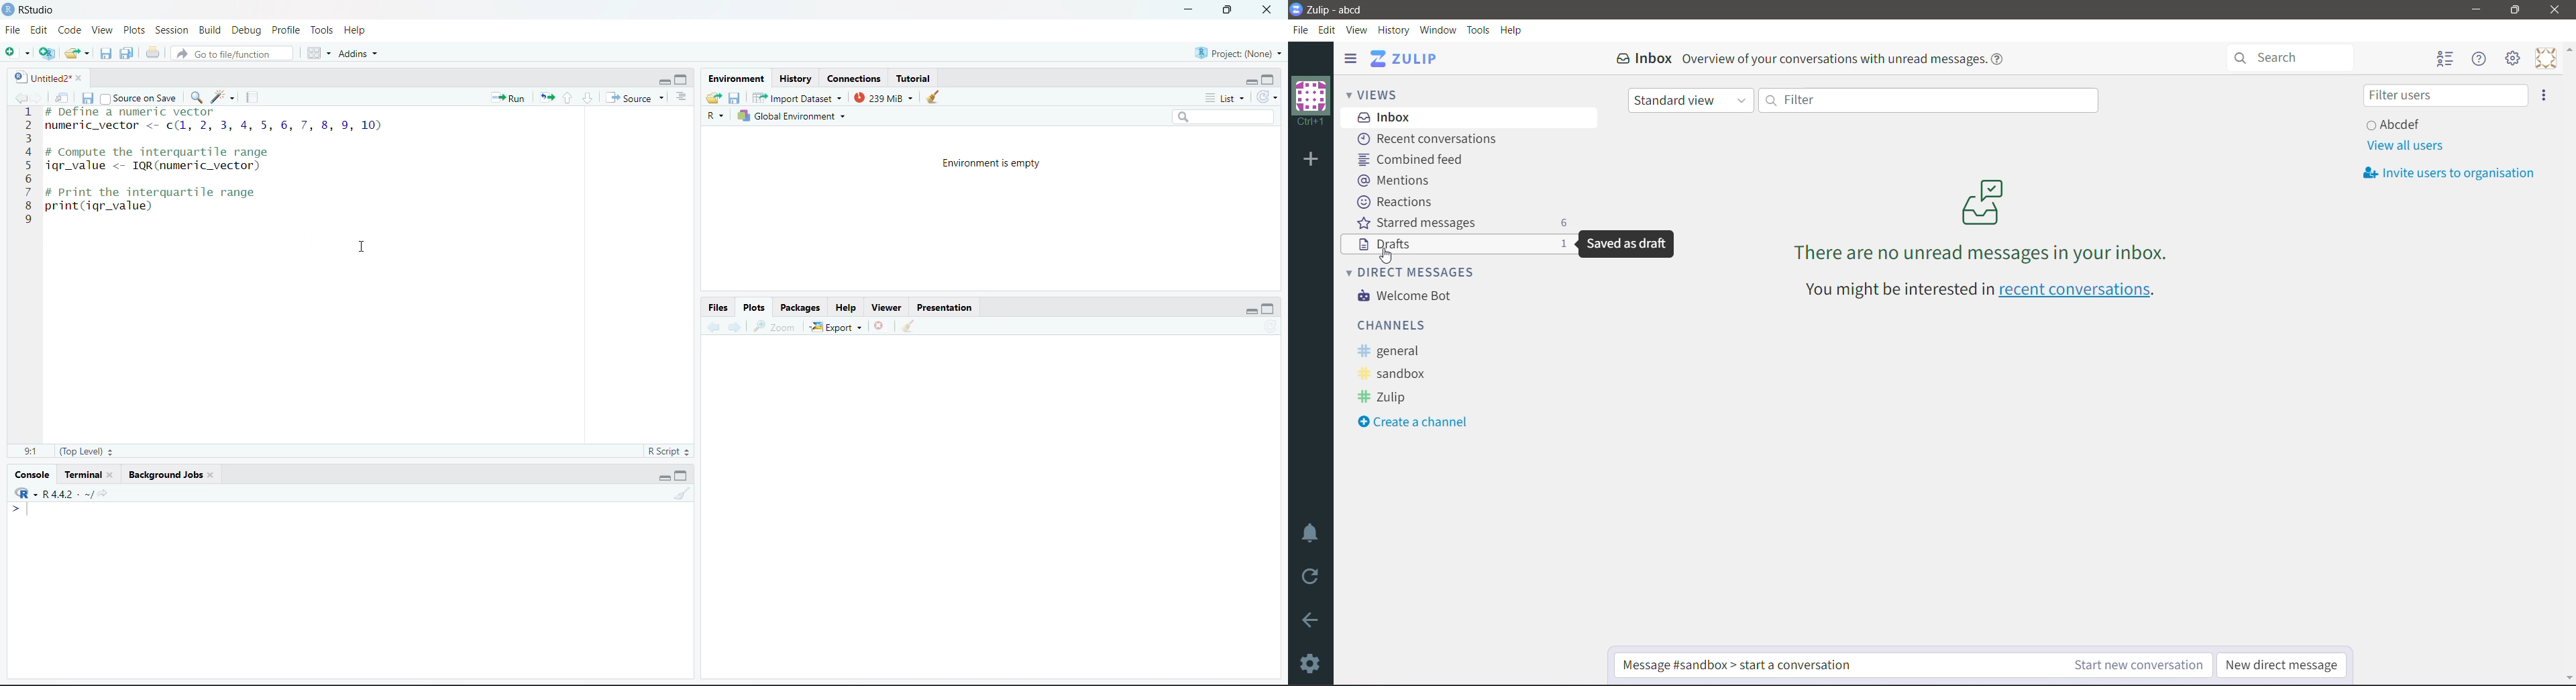  Describe the element at coordinates (714, 100) in the screenshot. I see `Load workspace` at that location.